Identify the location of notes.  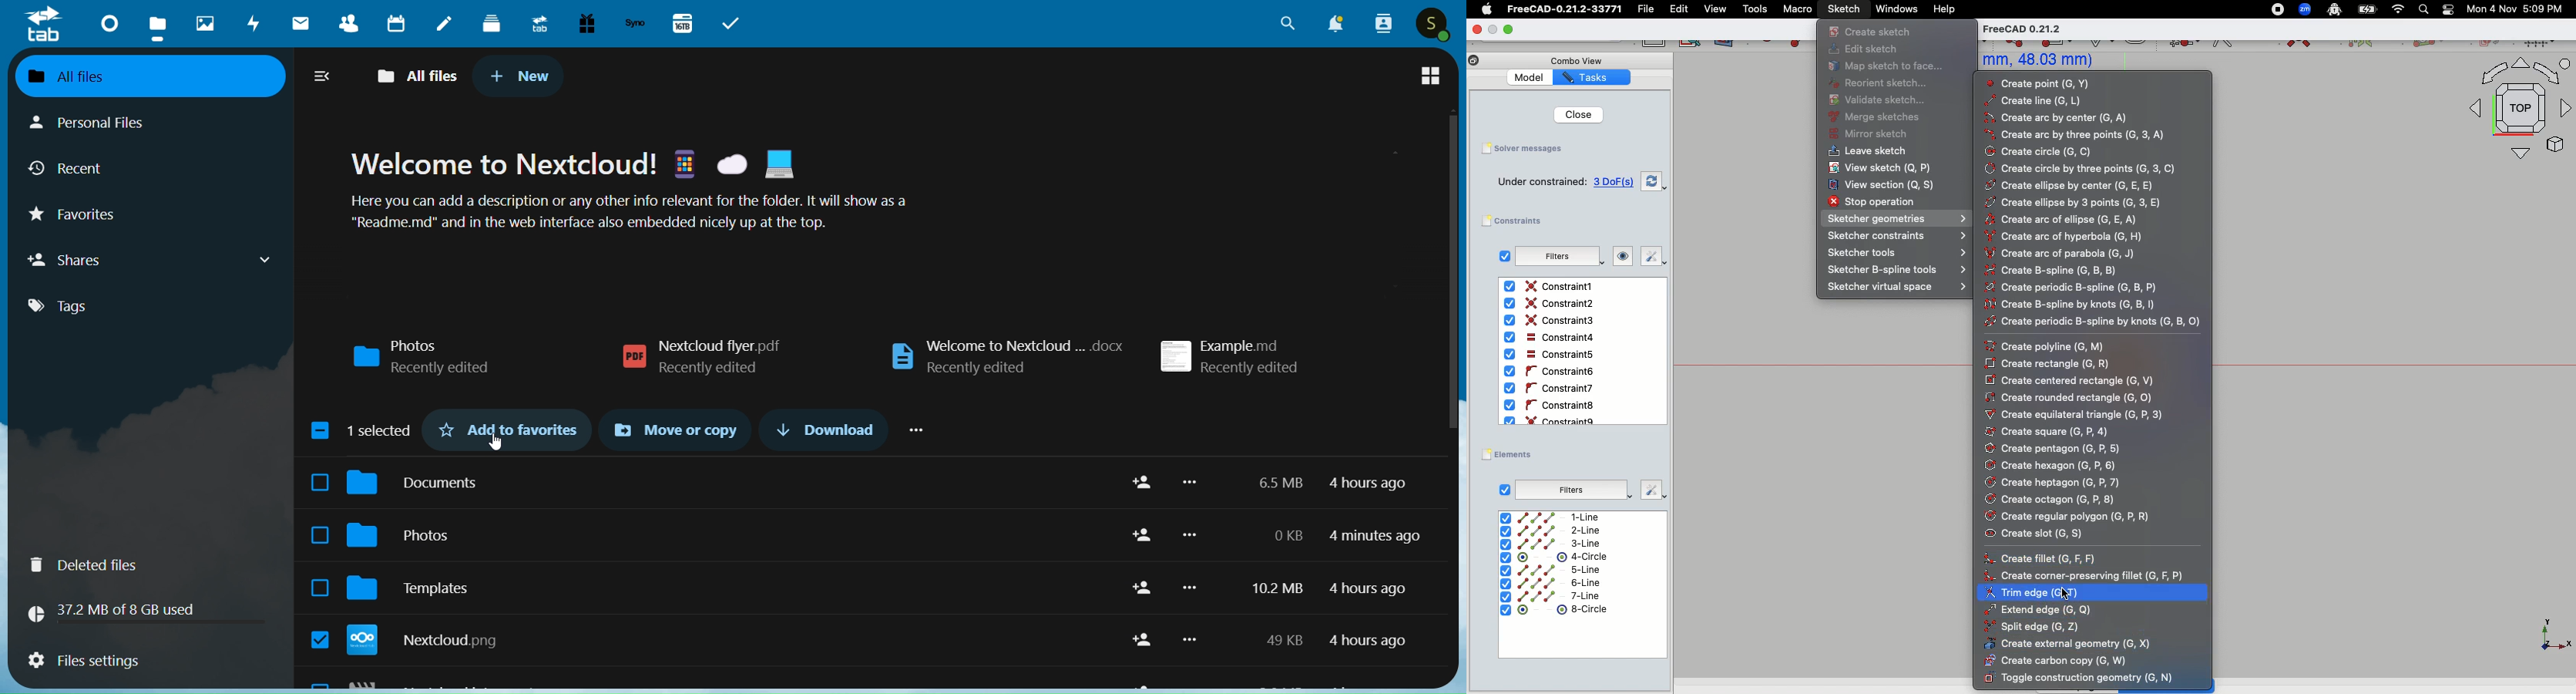
(445, 23).